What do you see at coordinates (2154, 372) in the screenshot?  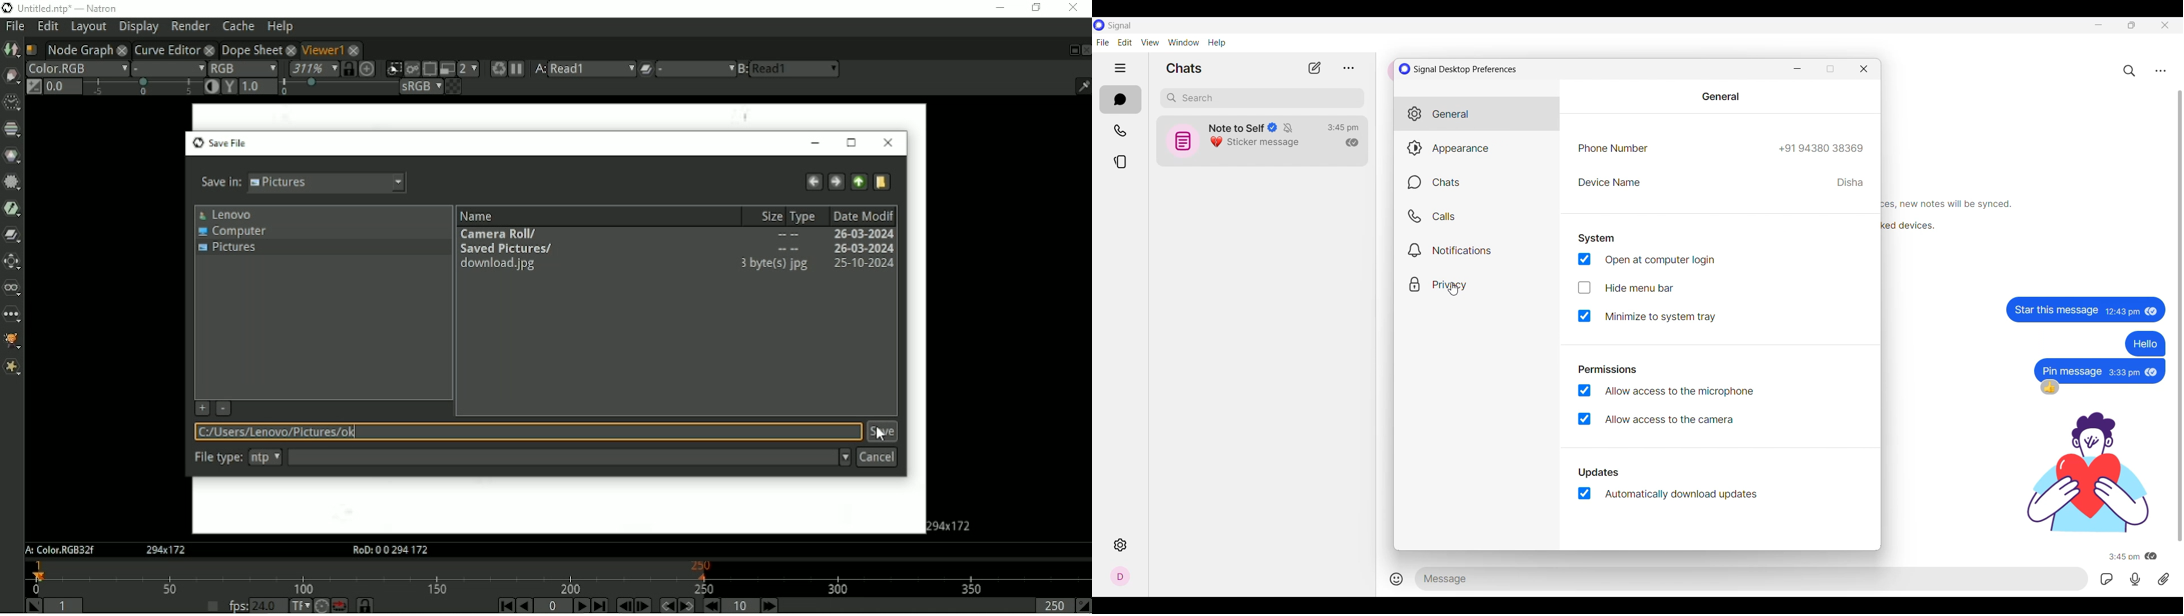 I see `message has been read` at bounding box center [2154, 372].